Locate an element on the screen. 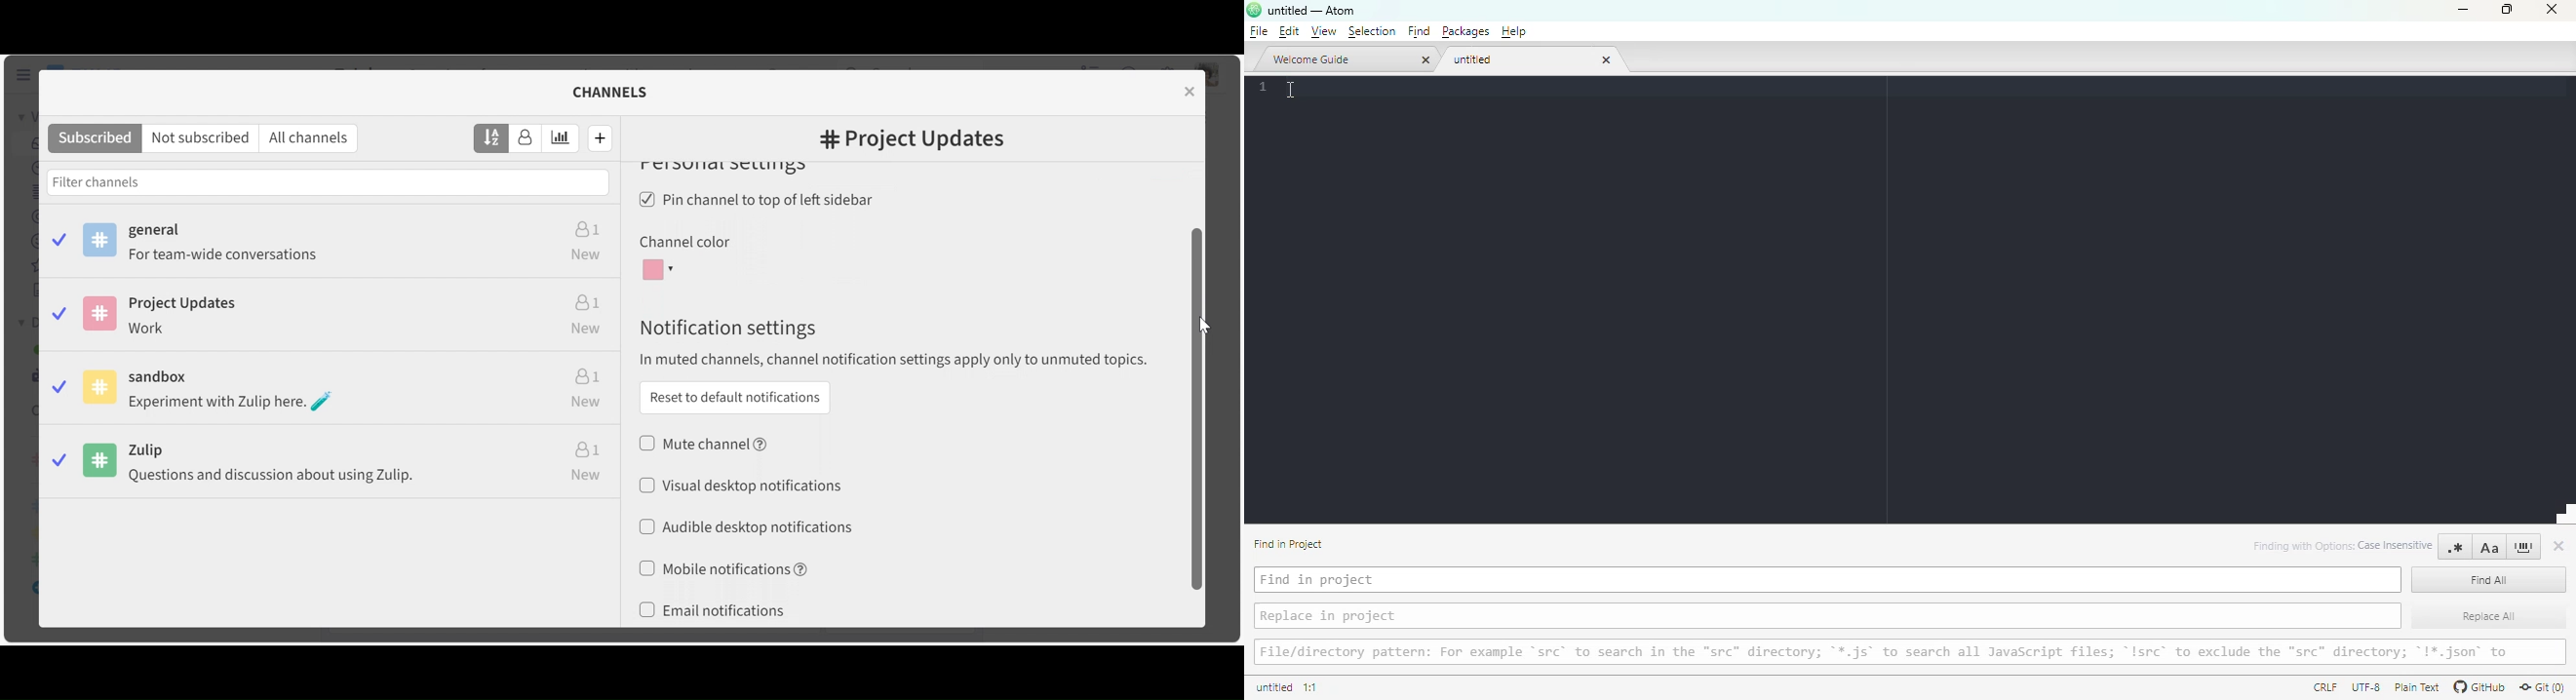  Reset to default notifications is located at coordinates (734, 397).